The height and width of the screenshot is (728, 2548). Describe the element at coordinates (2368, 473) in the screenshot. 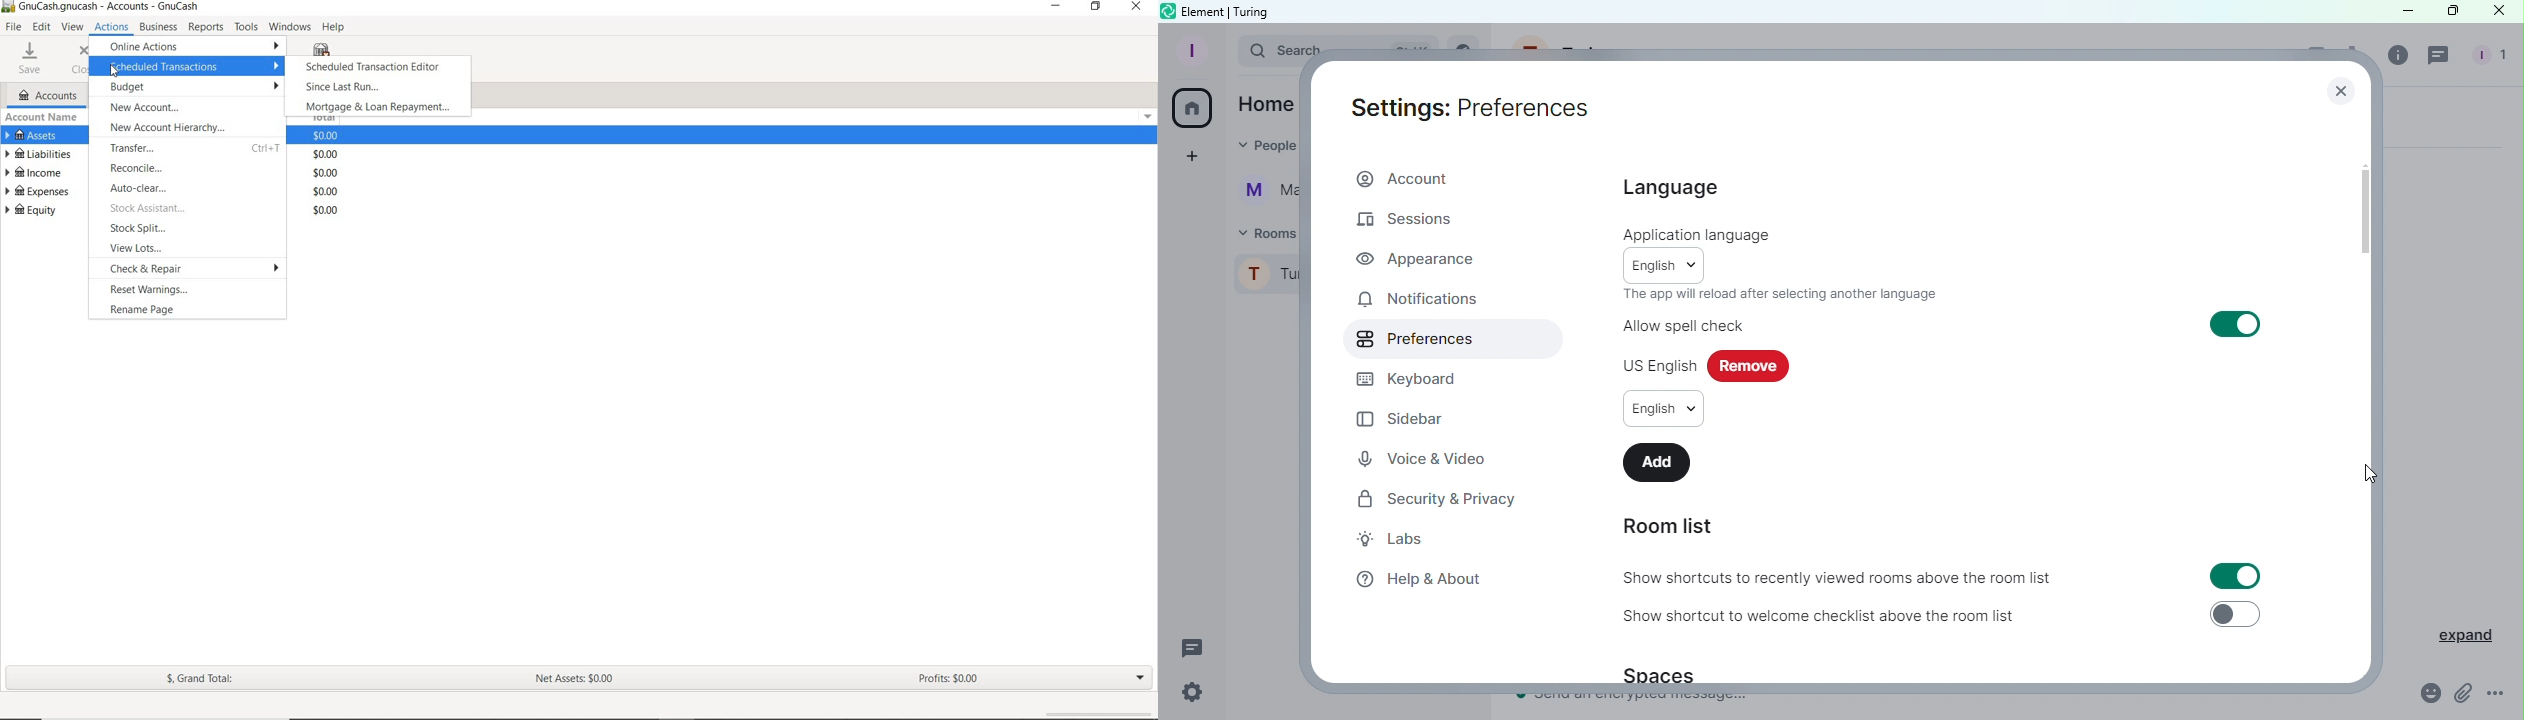

I see `Cursor` at that location.